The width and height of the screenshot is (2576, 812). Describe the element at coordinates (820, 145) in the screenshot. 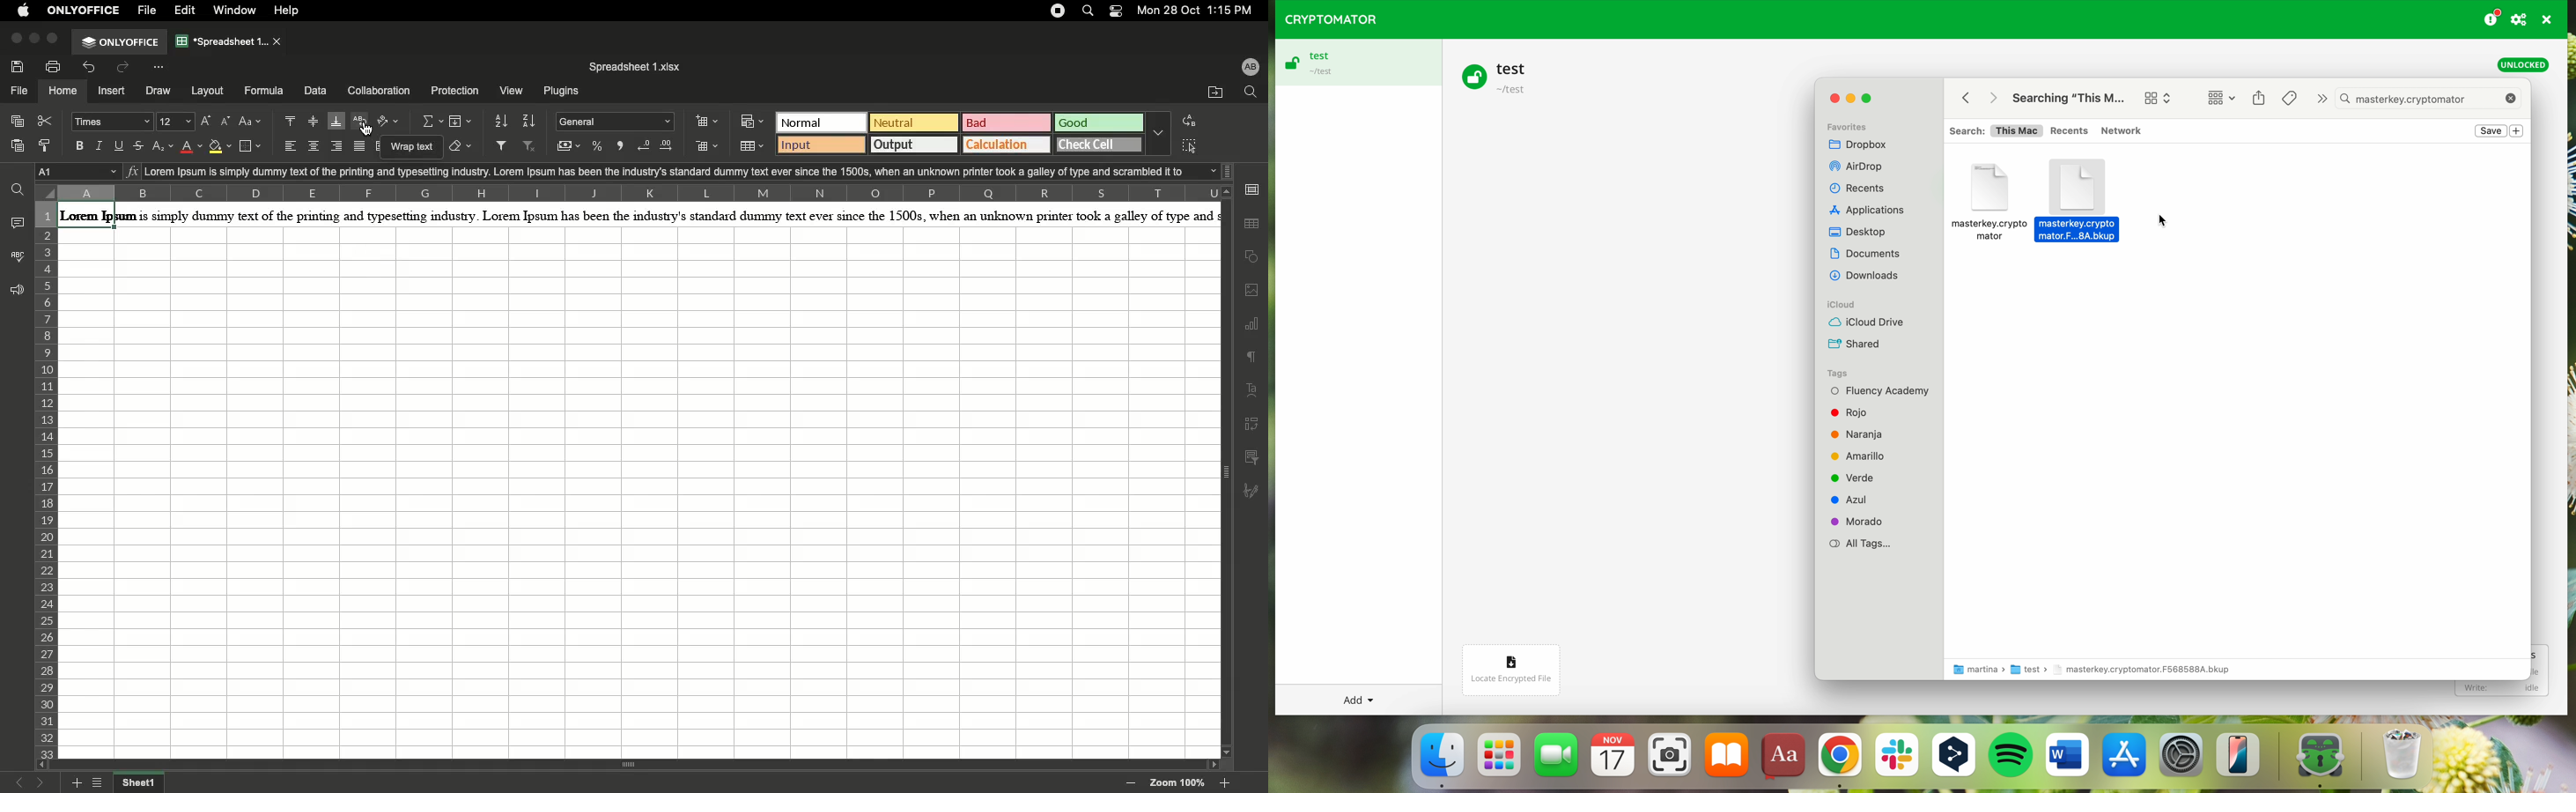

I see `Input` at that location.